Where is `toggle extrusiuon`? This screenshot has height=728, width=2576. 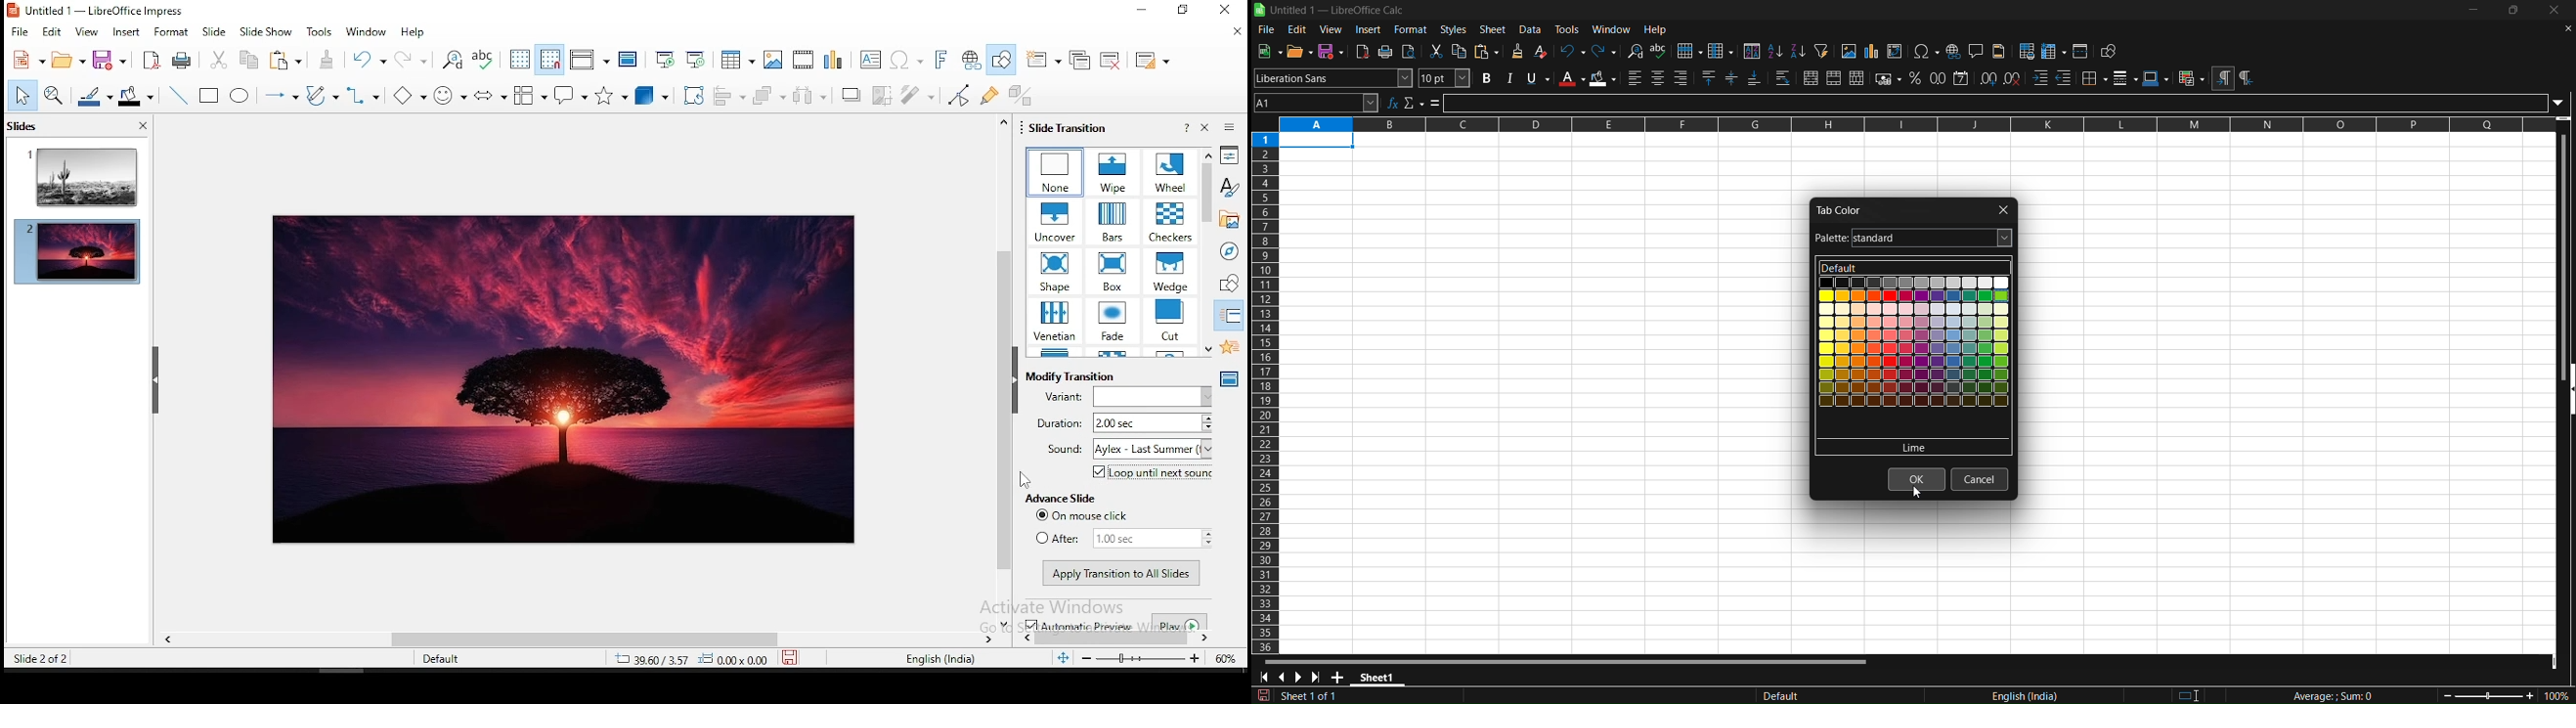 toggle extrusiuon is located at coordinates (1020, 95).